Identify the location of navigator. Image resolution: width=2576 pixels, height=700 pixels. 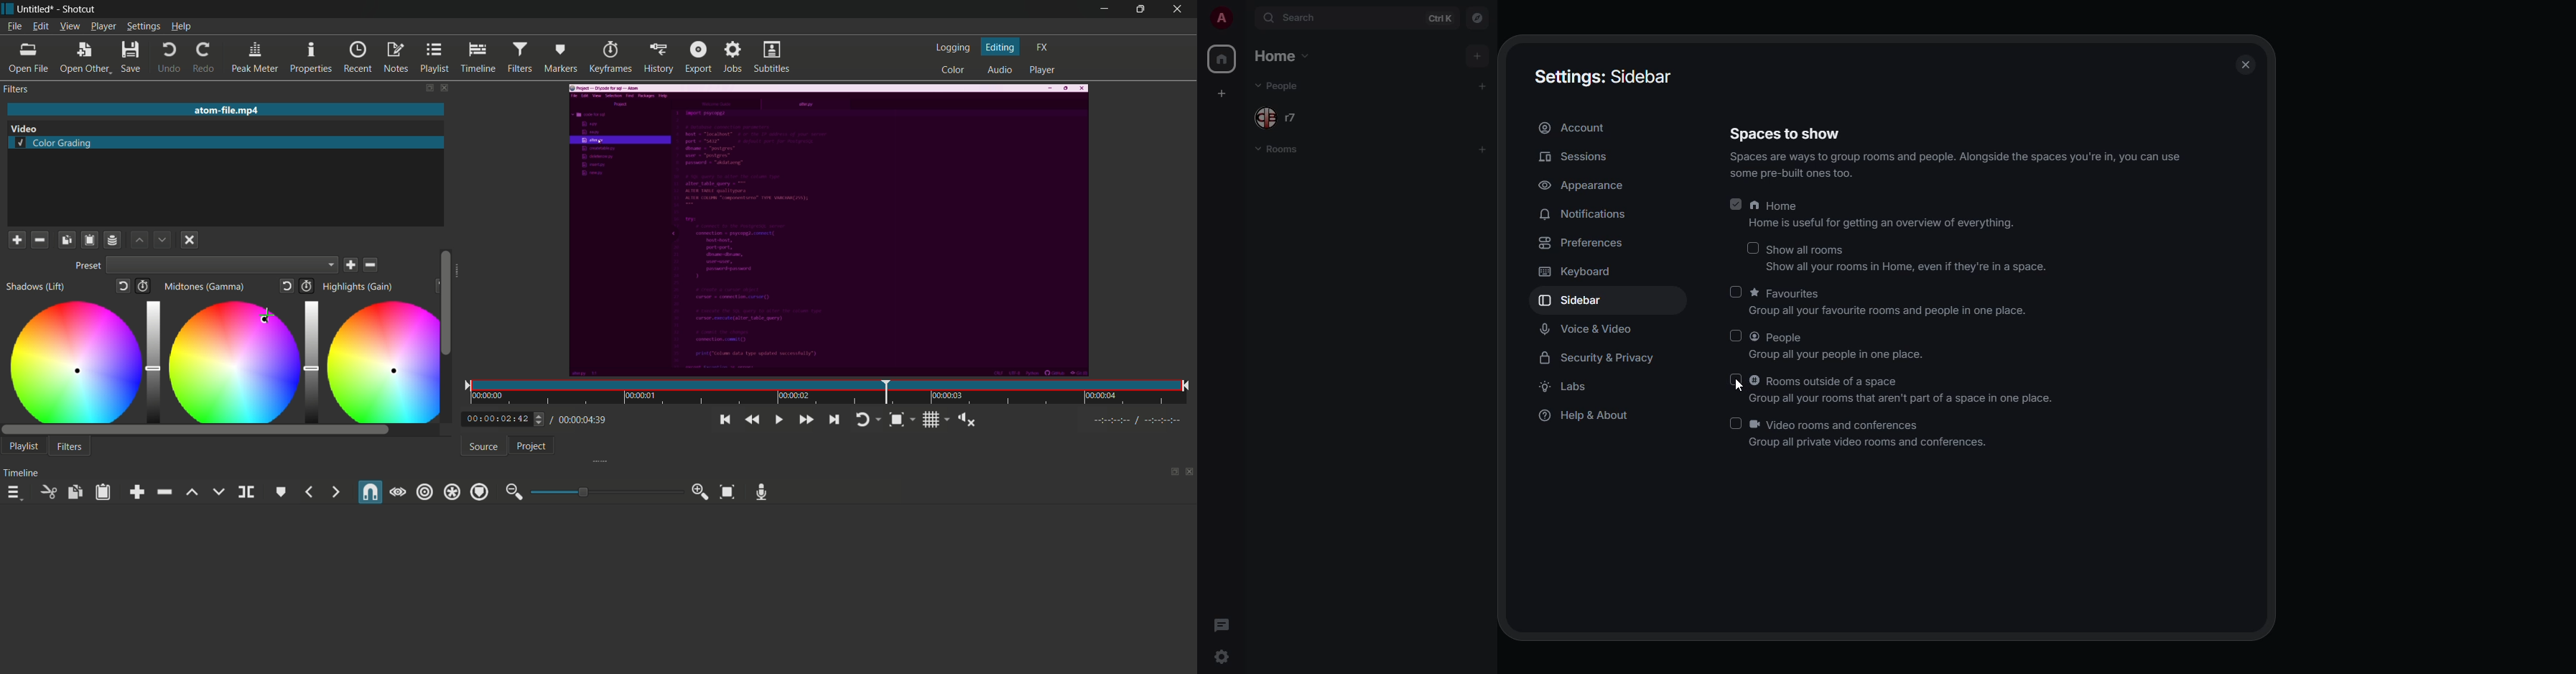
(1479, 17).